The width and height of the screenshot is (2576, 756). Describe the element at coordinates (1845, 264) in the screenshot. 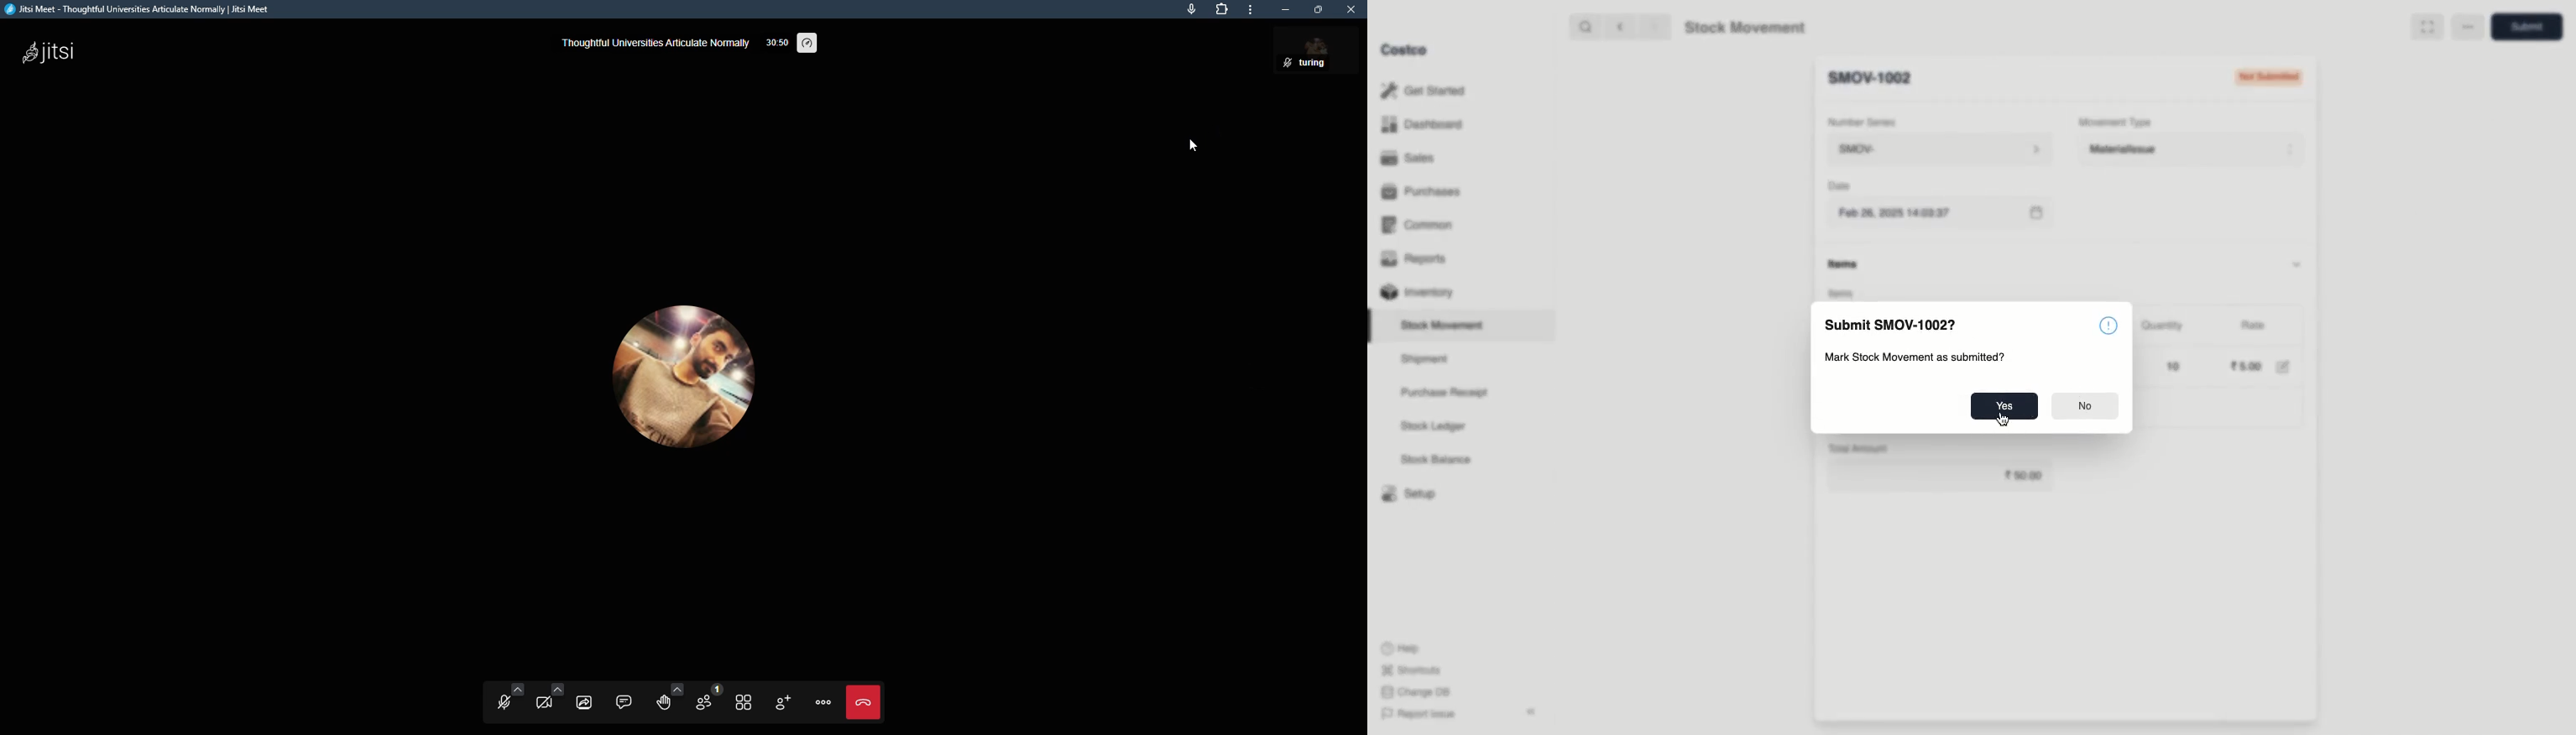

I see `items` at that location.